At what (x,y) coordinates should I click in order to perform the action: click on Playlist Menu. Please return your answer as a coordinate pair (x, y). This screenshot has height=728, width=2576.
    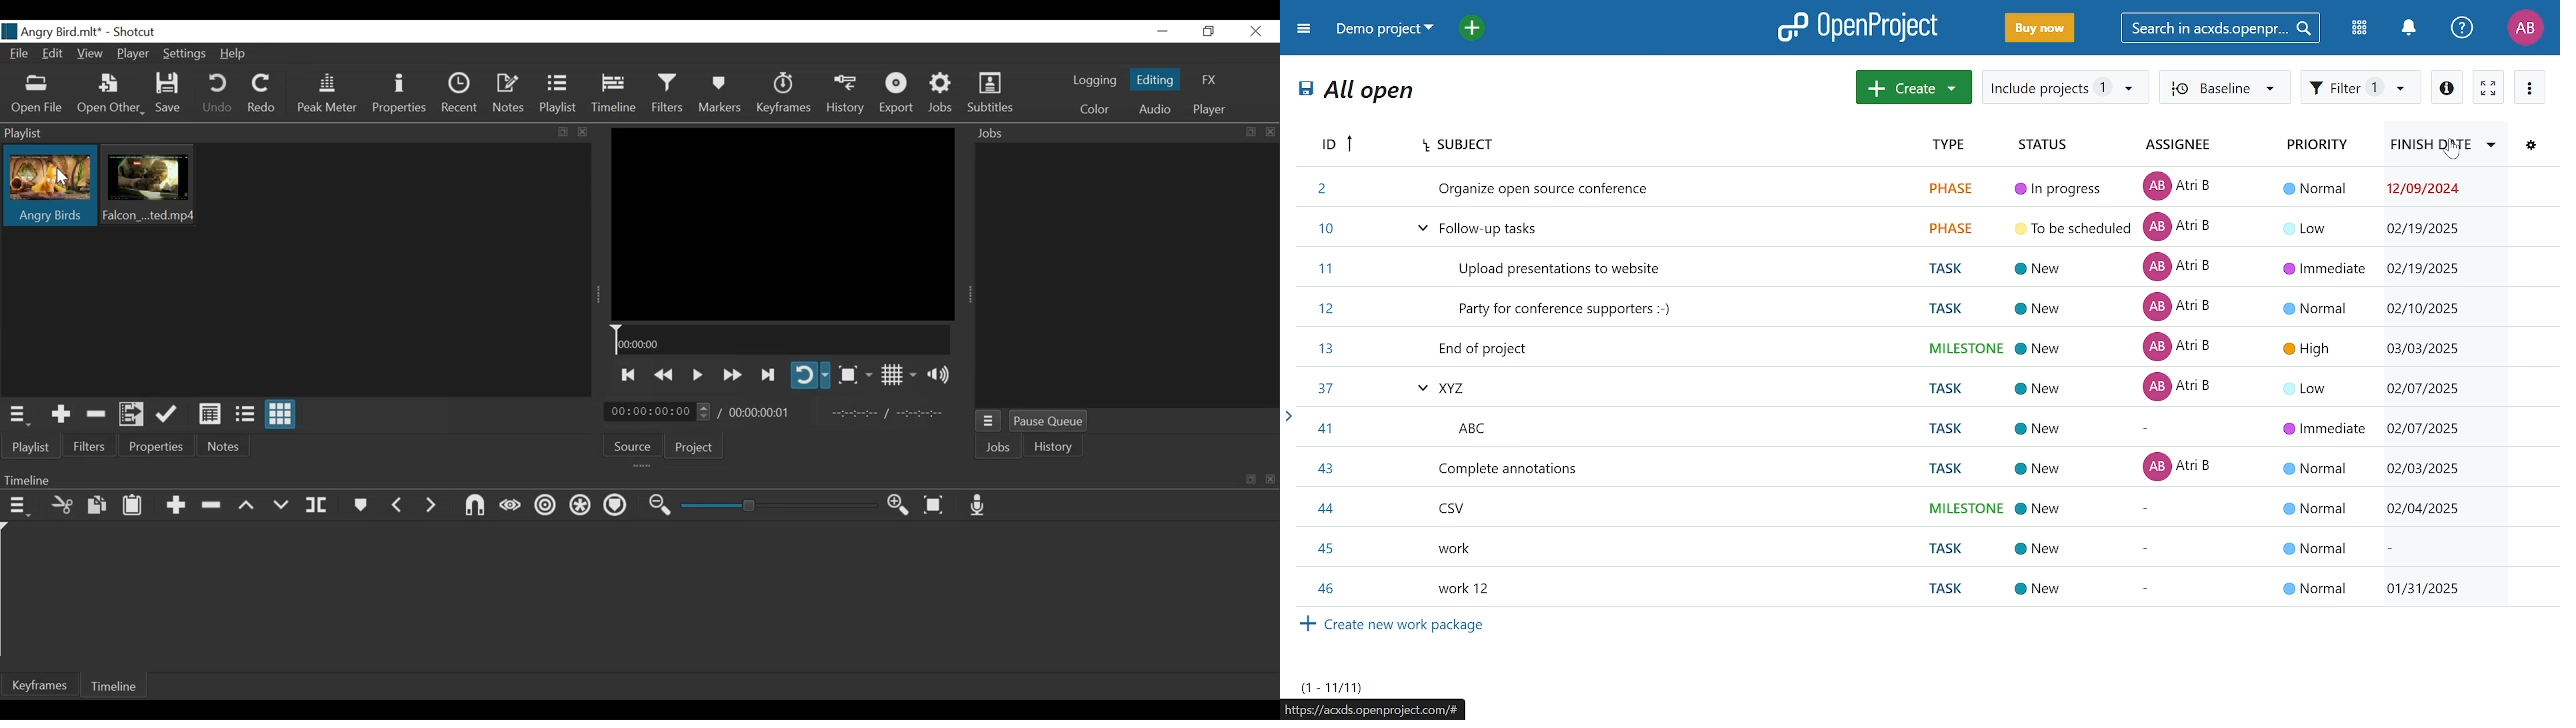
    Looking at the image, I should click on (23, 415).